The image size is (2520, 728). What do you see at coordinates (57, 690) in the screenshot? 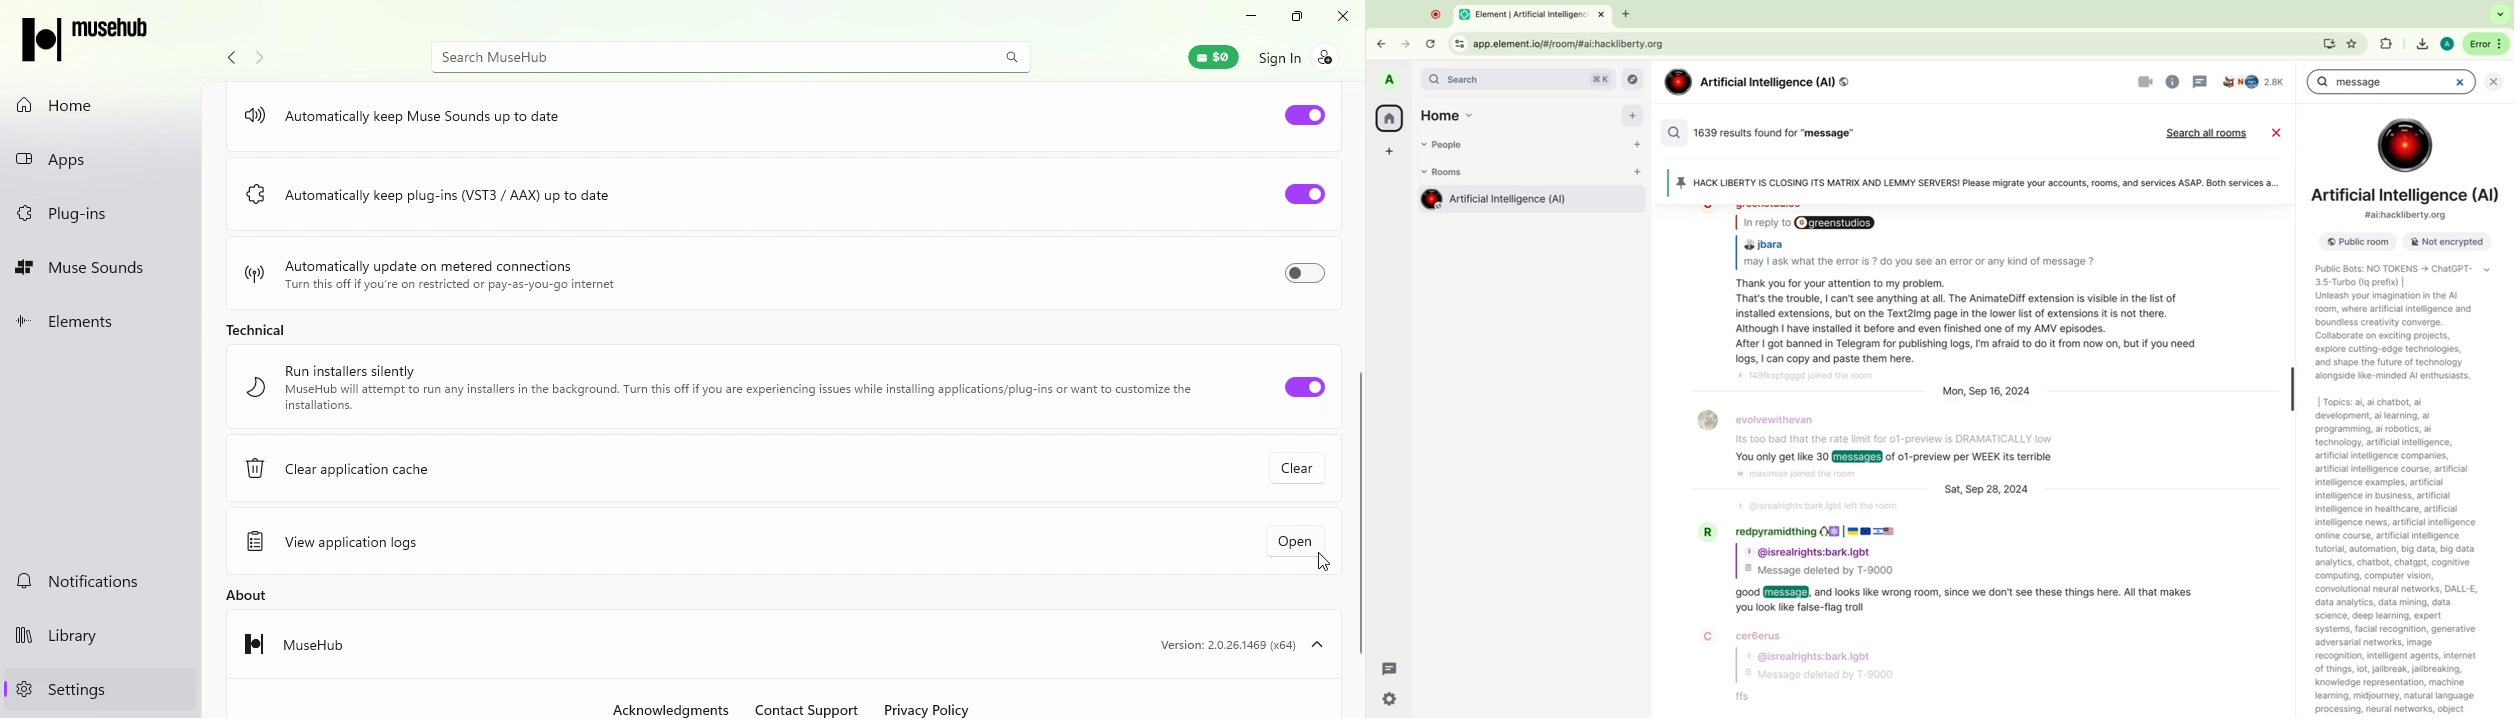
I see `Settings` at bounding box center [57, 690].